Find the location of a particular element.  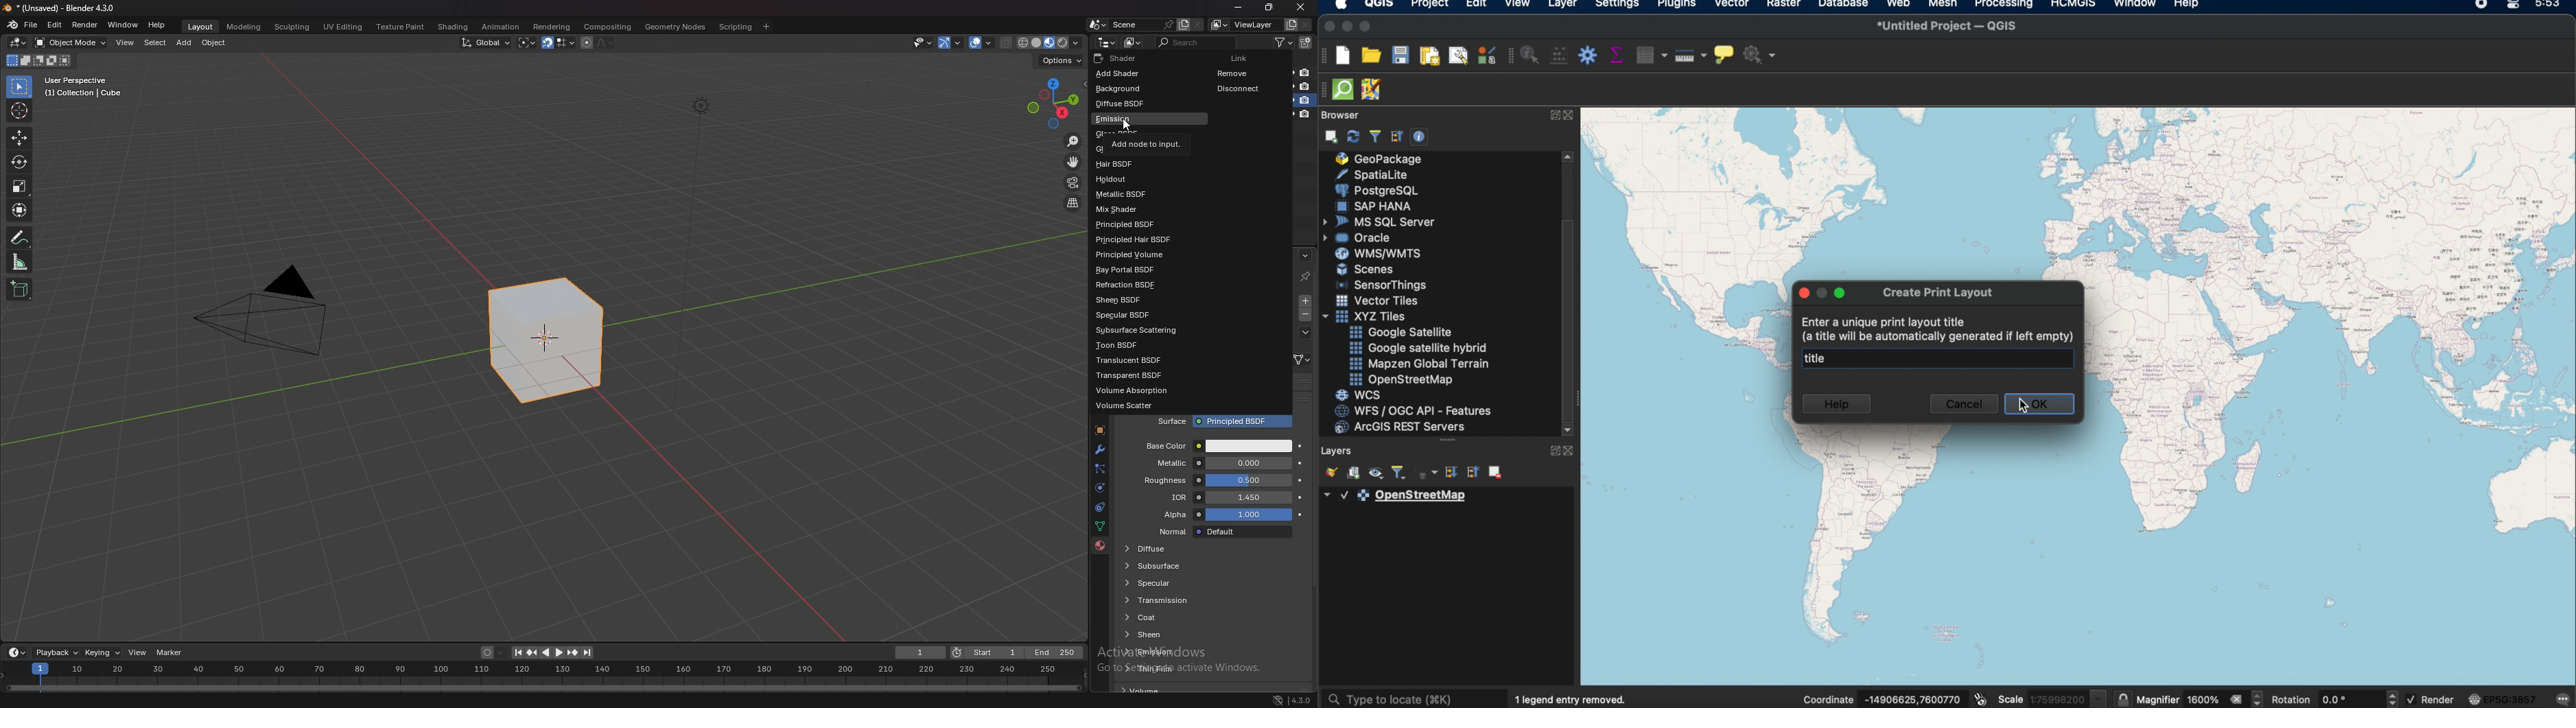

magnifier is located at coordinates (2202, 697).